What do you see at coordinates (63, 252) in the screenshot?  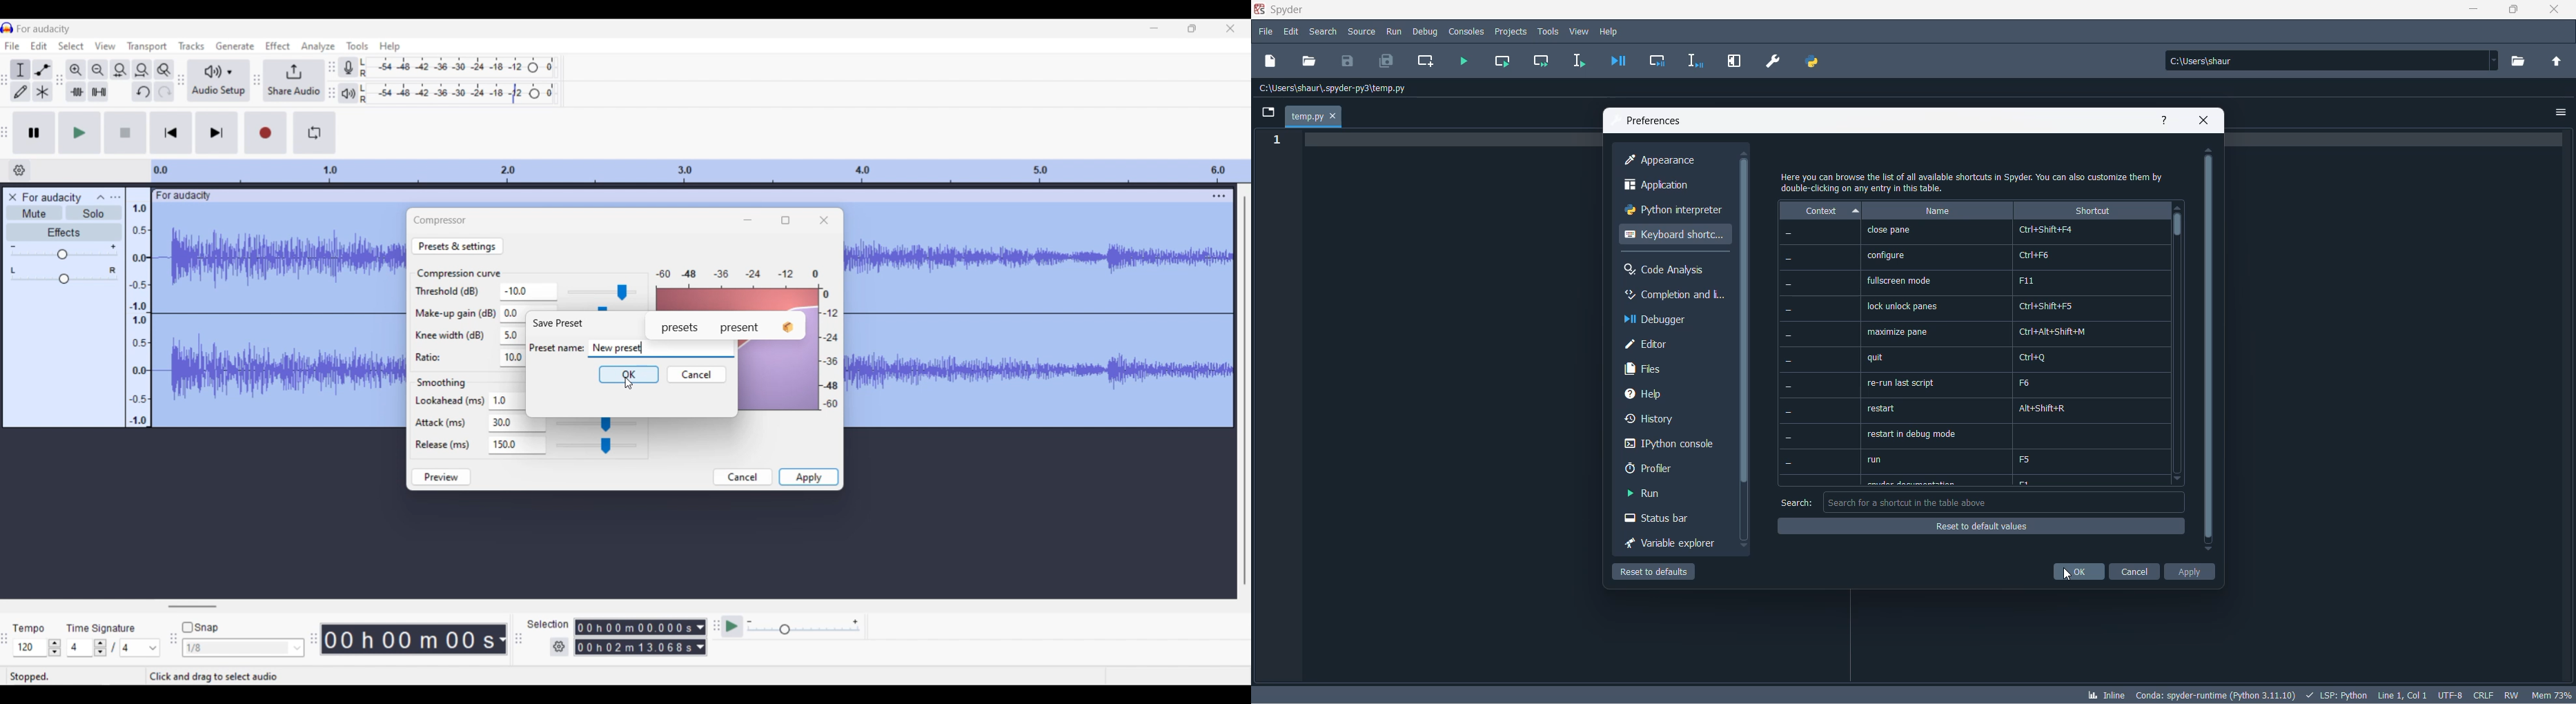 I see `Volume slide` at bounding box center [63, 252].